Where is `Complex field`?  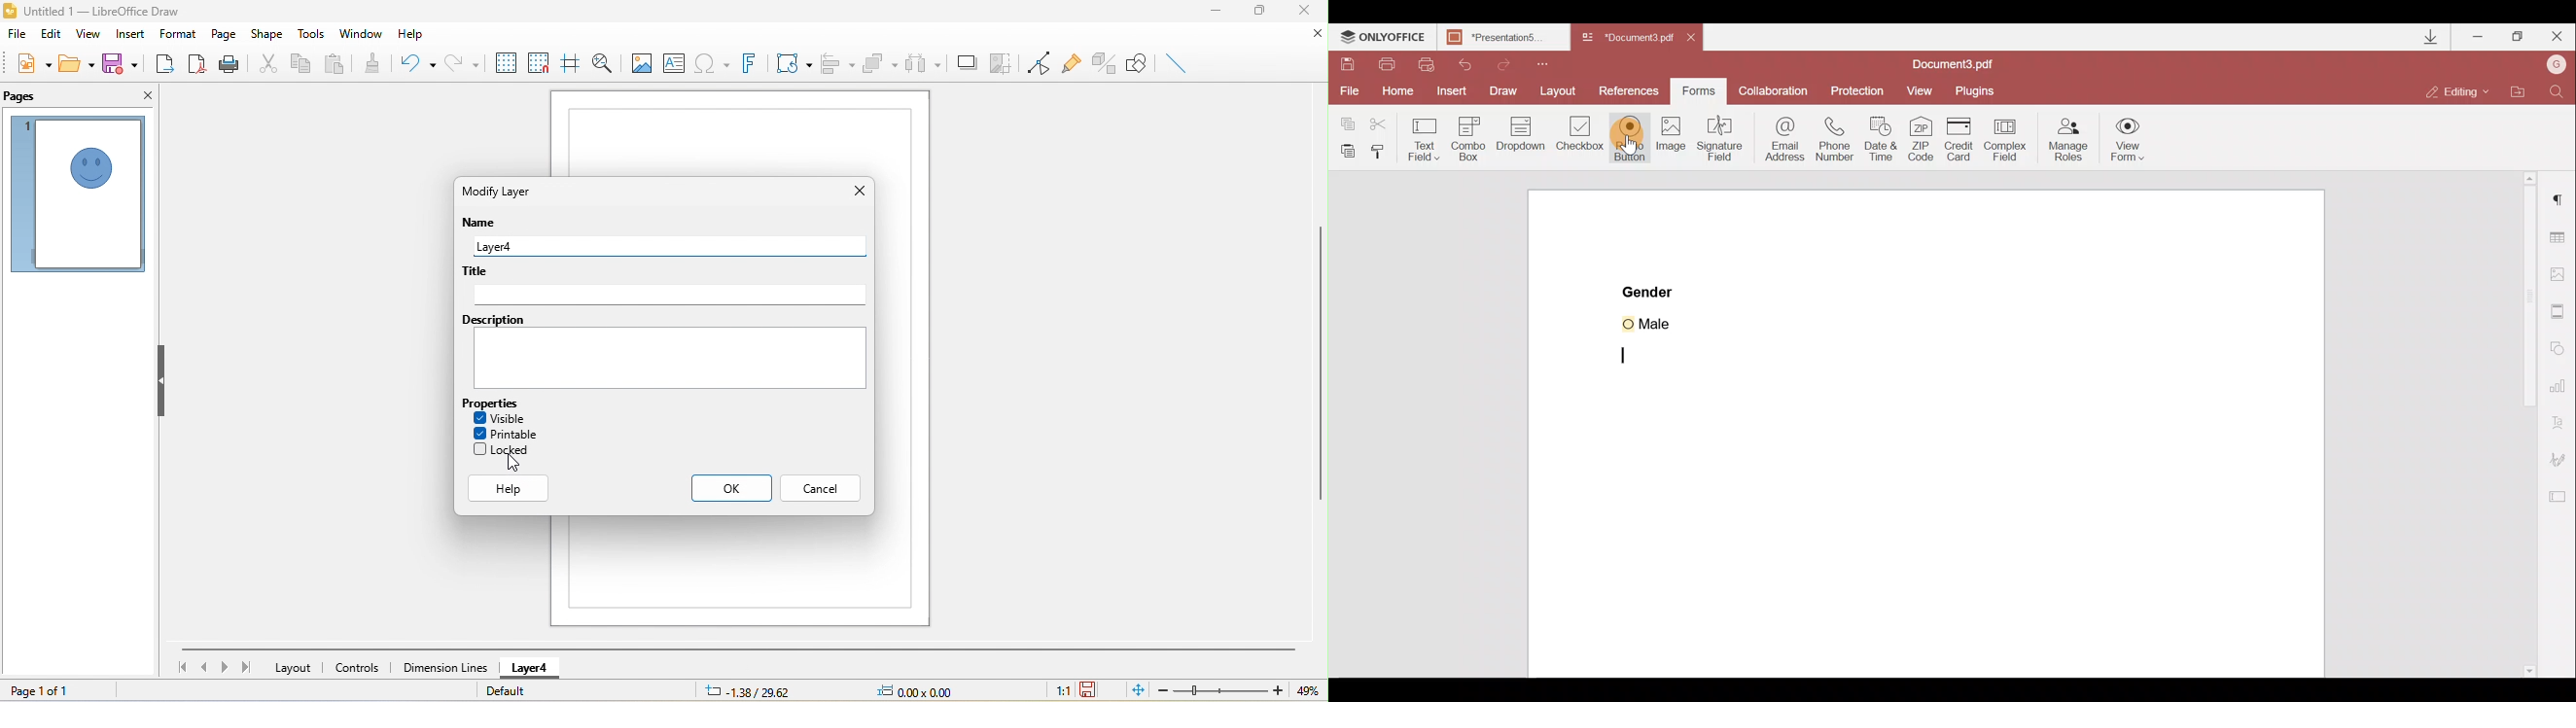
Complex field is located at coordinates (2010, 137).